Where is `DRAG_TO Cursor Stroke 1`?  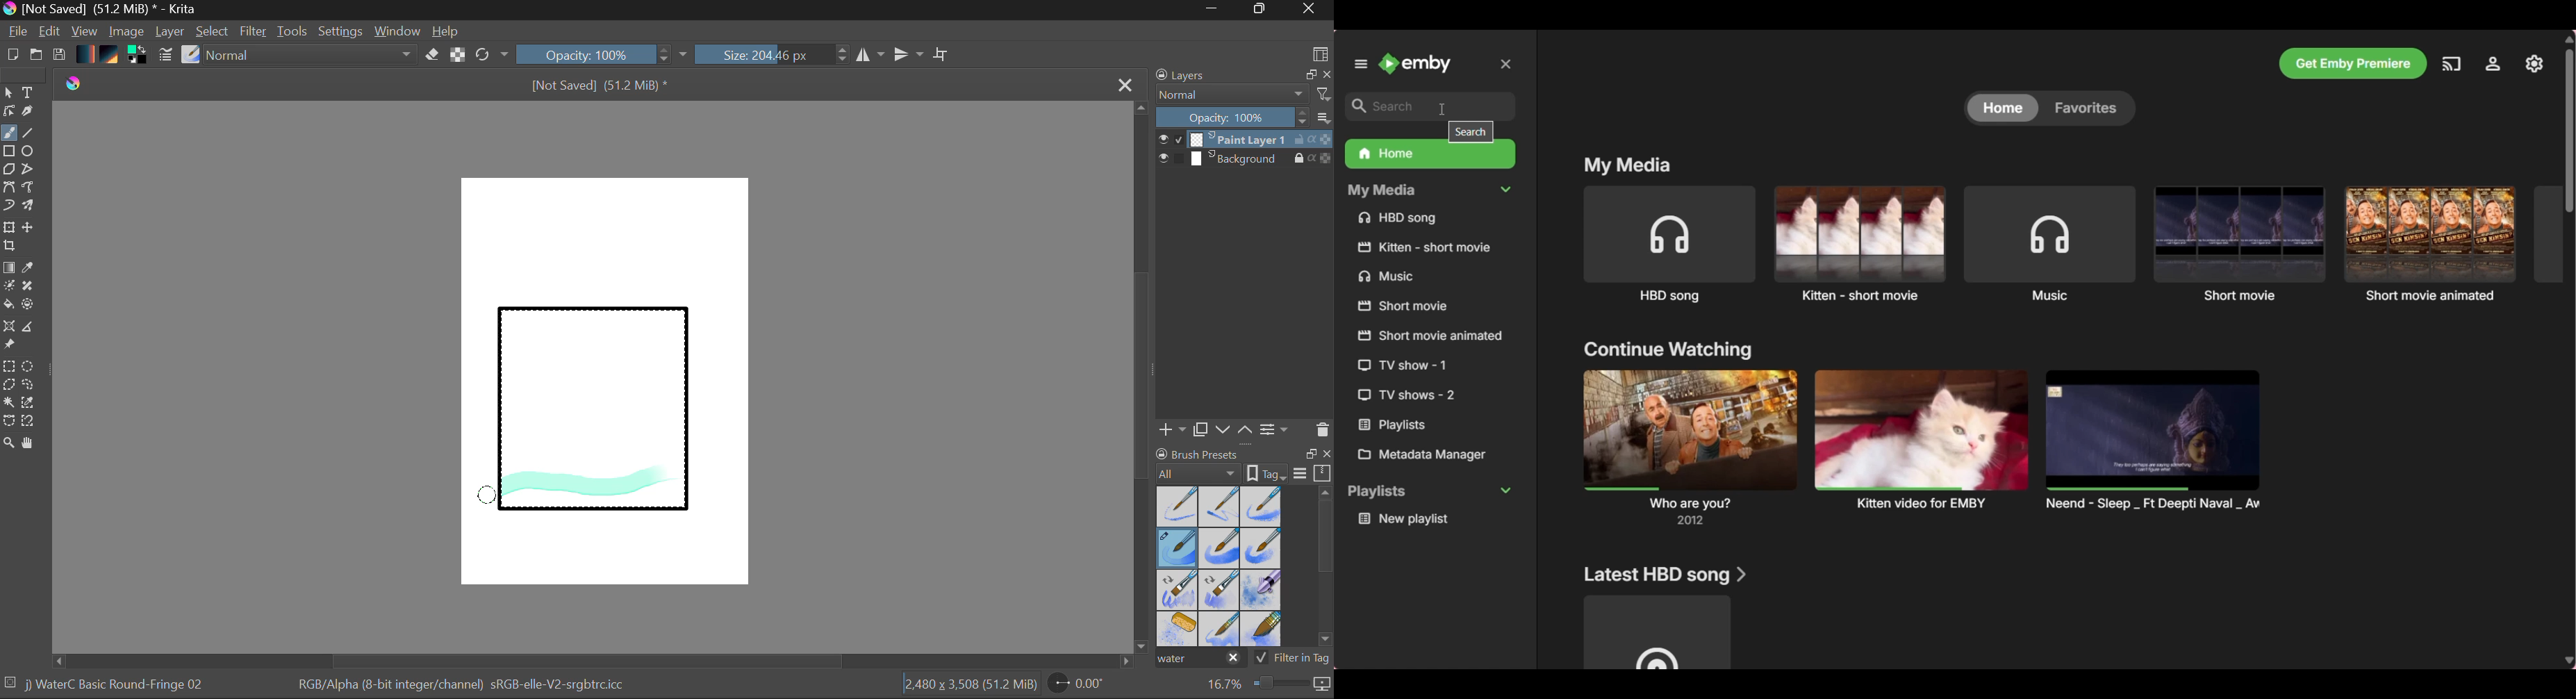
DRAG_TO Cursor Stroke 1 is located at coordinates (490, 497).